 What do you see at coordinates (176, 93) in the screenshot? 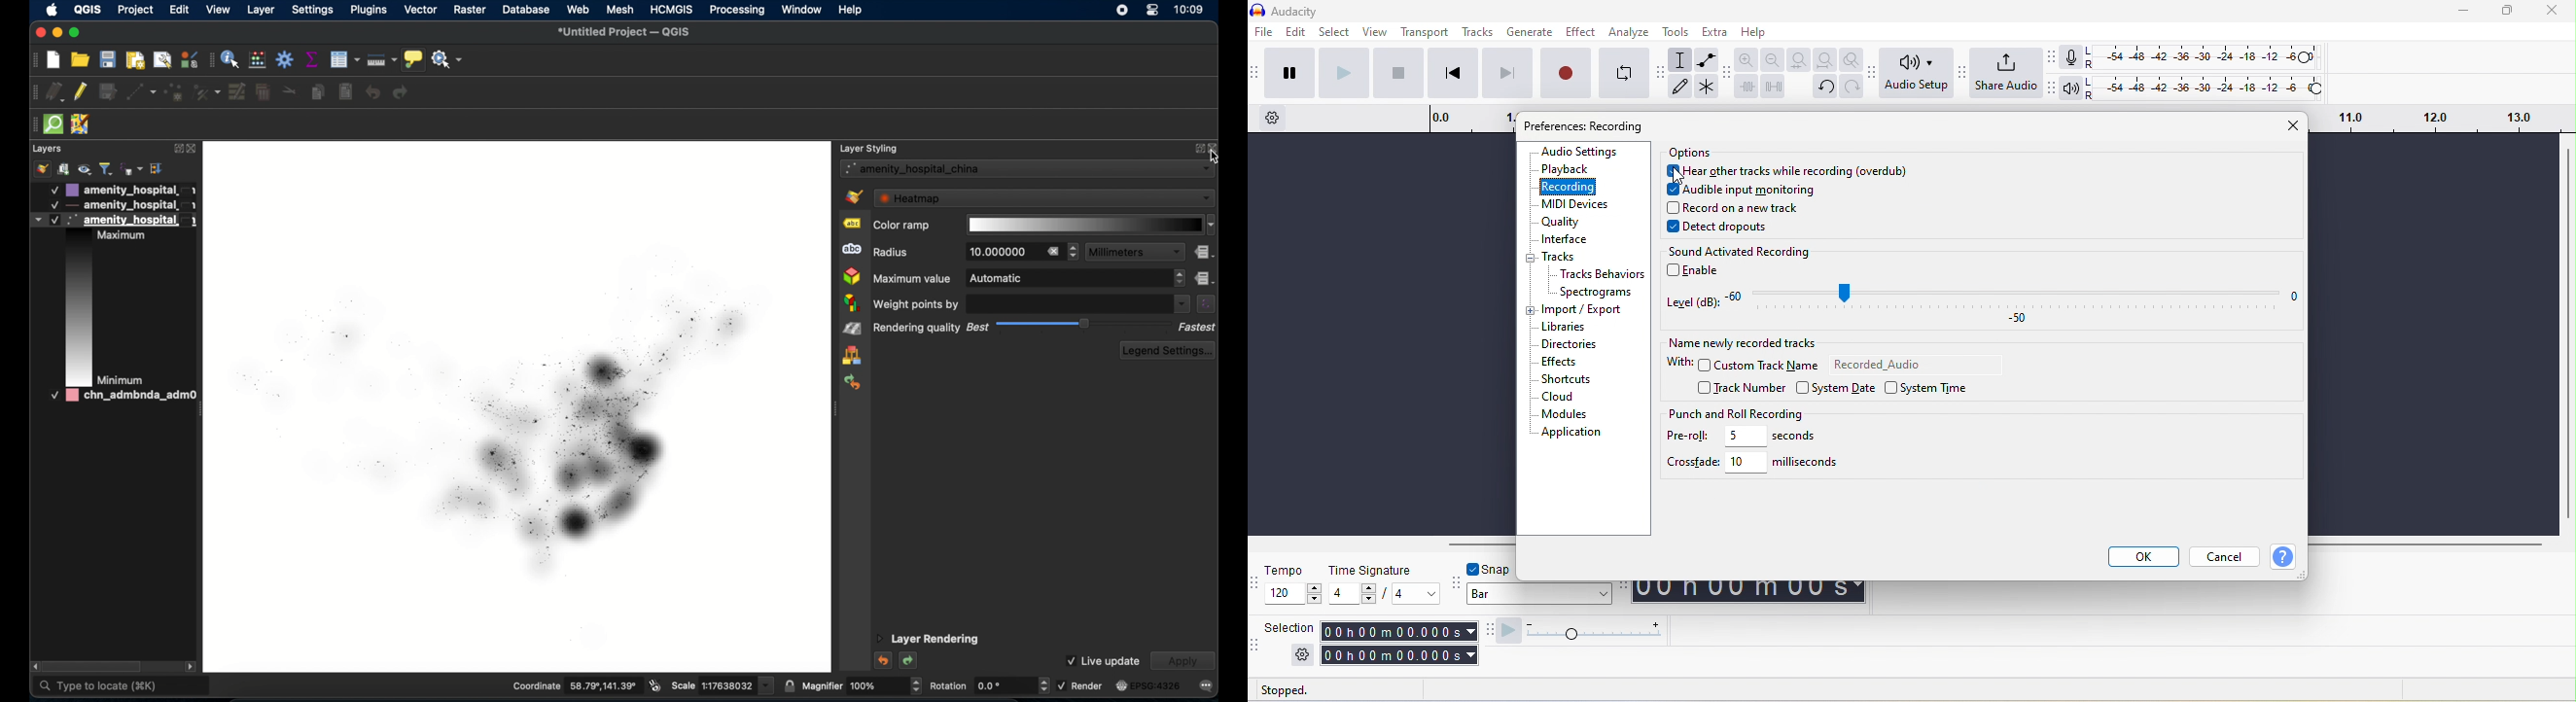
I see `add point feature` at bounding box center [176, 93].